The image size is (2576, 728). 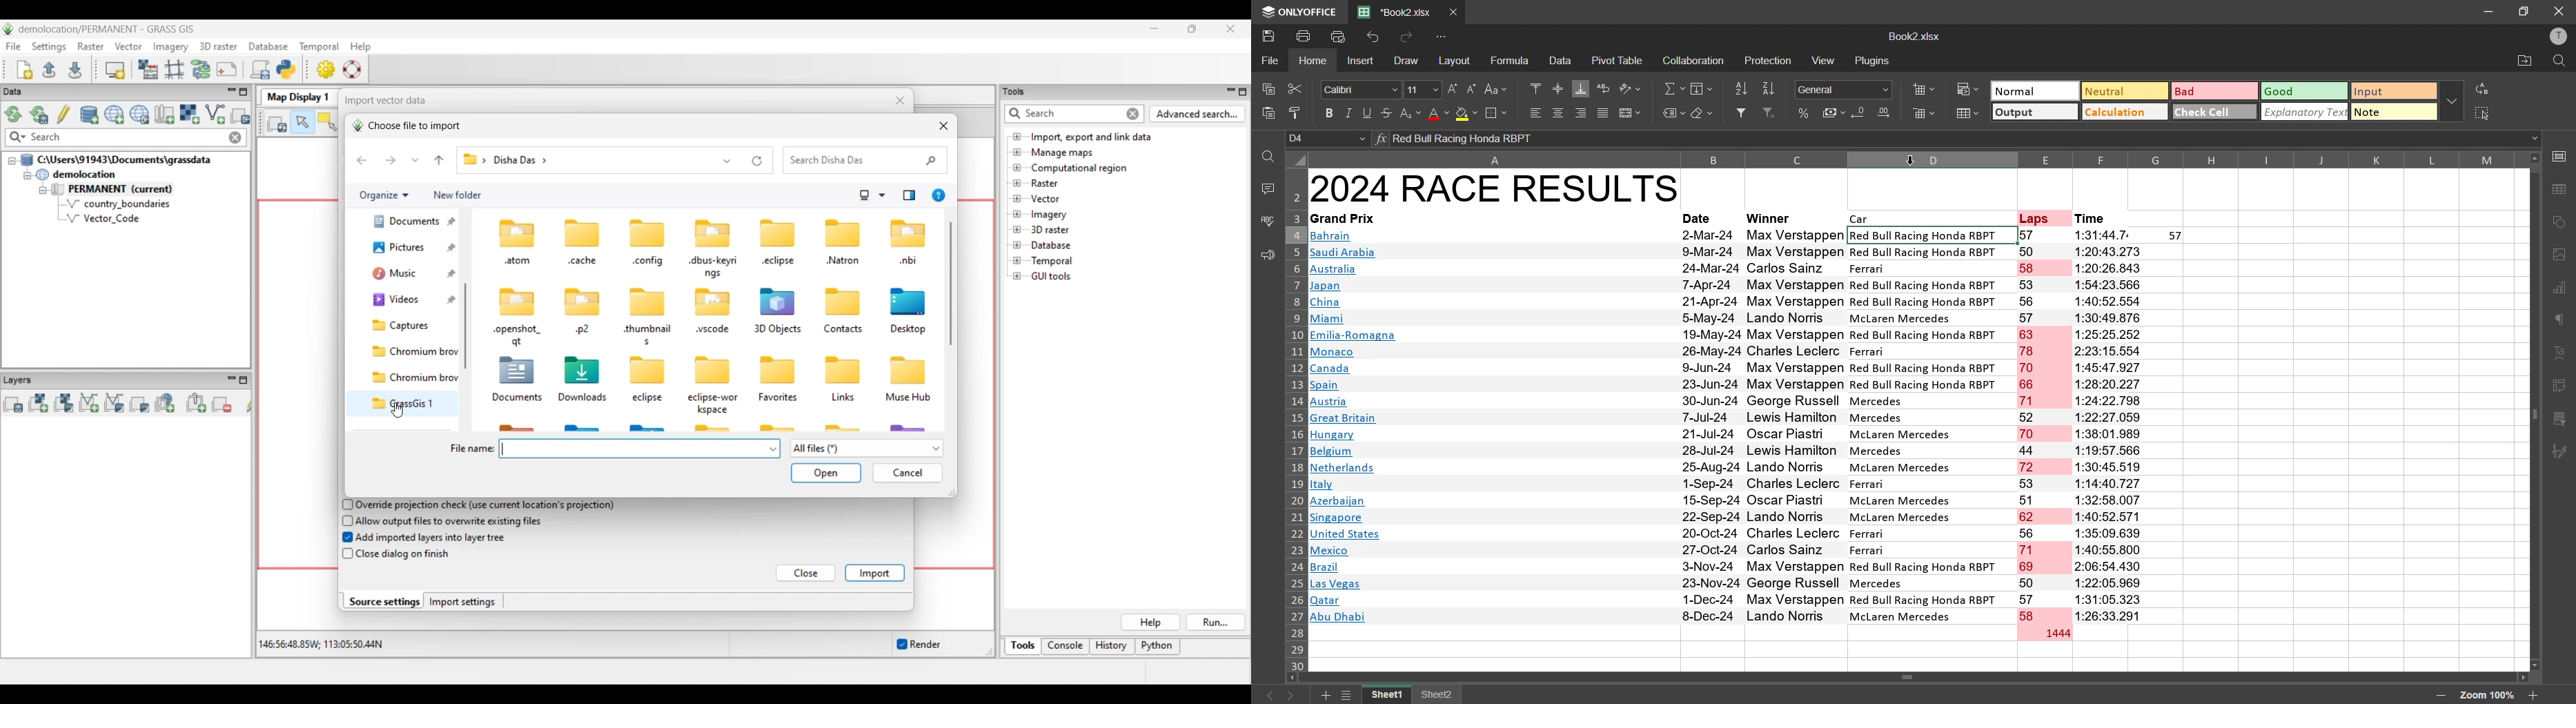 What do you see at coordinates (1495, 188) in the screenshot?
I see `race results ` at bounding box center [1495, 188].